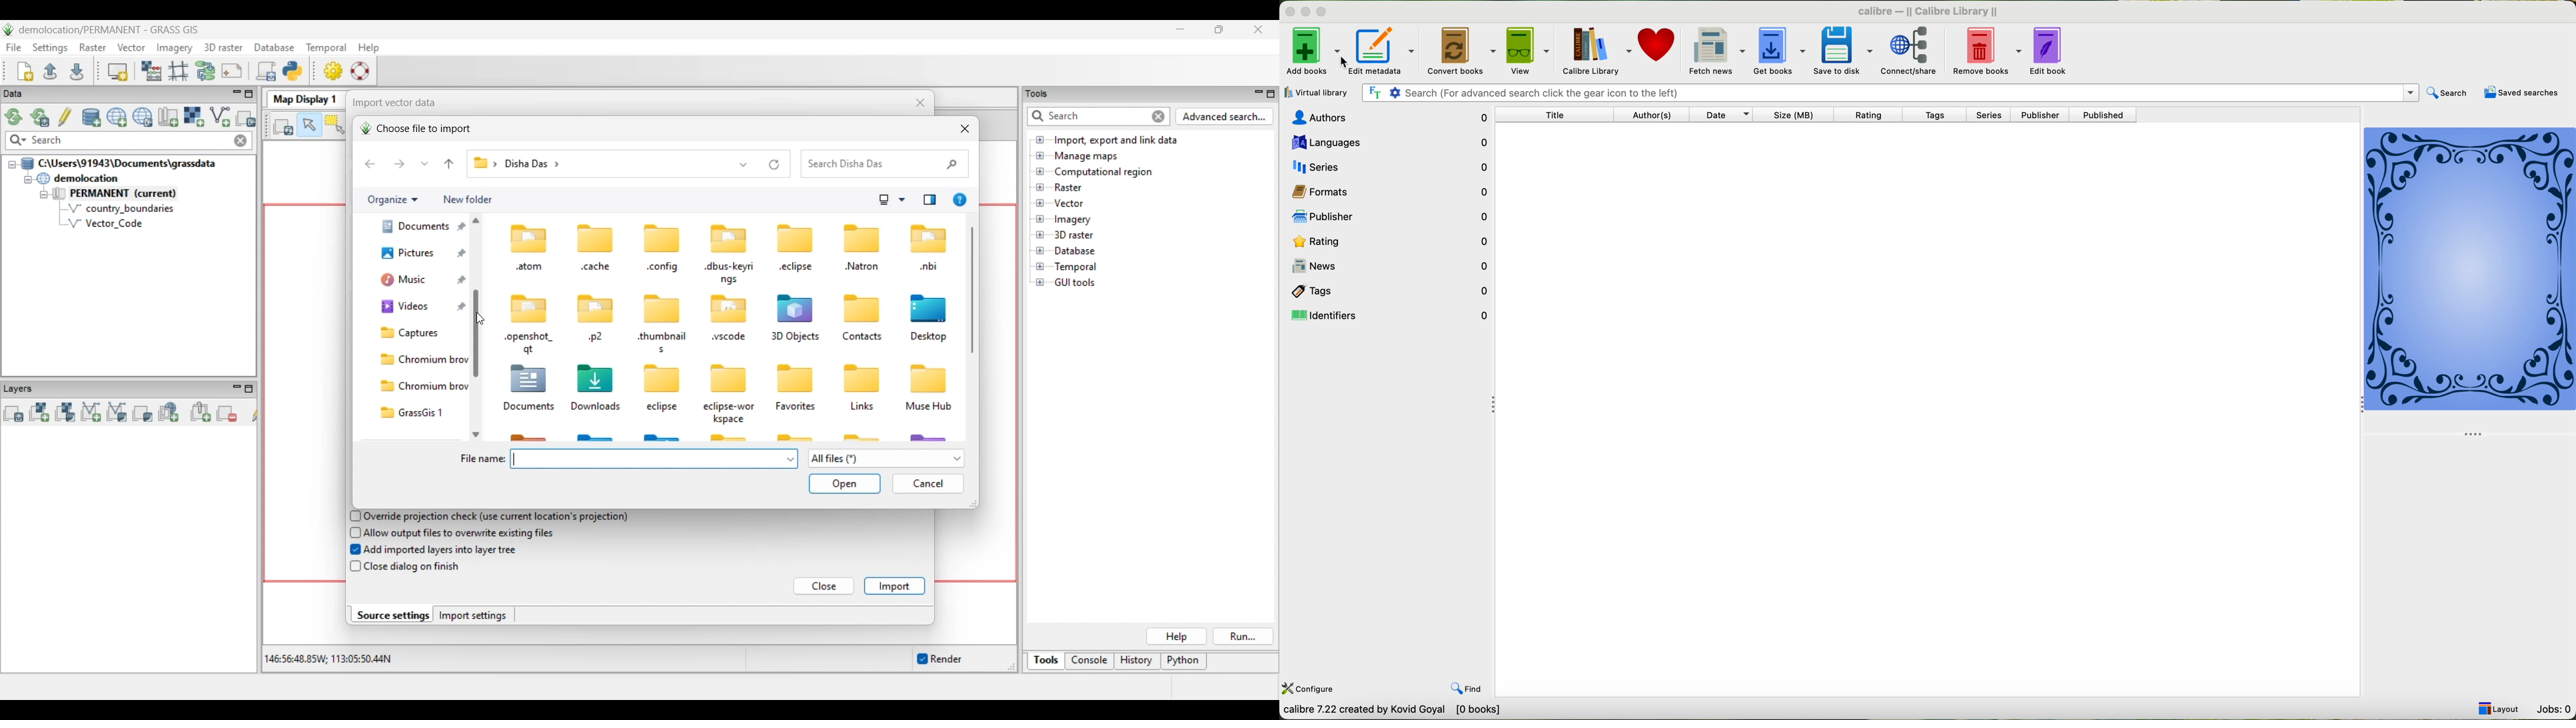  Describe the element at coordinates (1994, 115) in the screenshot. I see `series` at that location.